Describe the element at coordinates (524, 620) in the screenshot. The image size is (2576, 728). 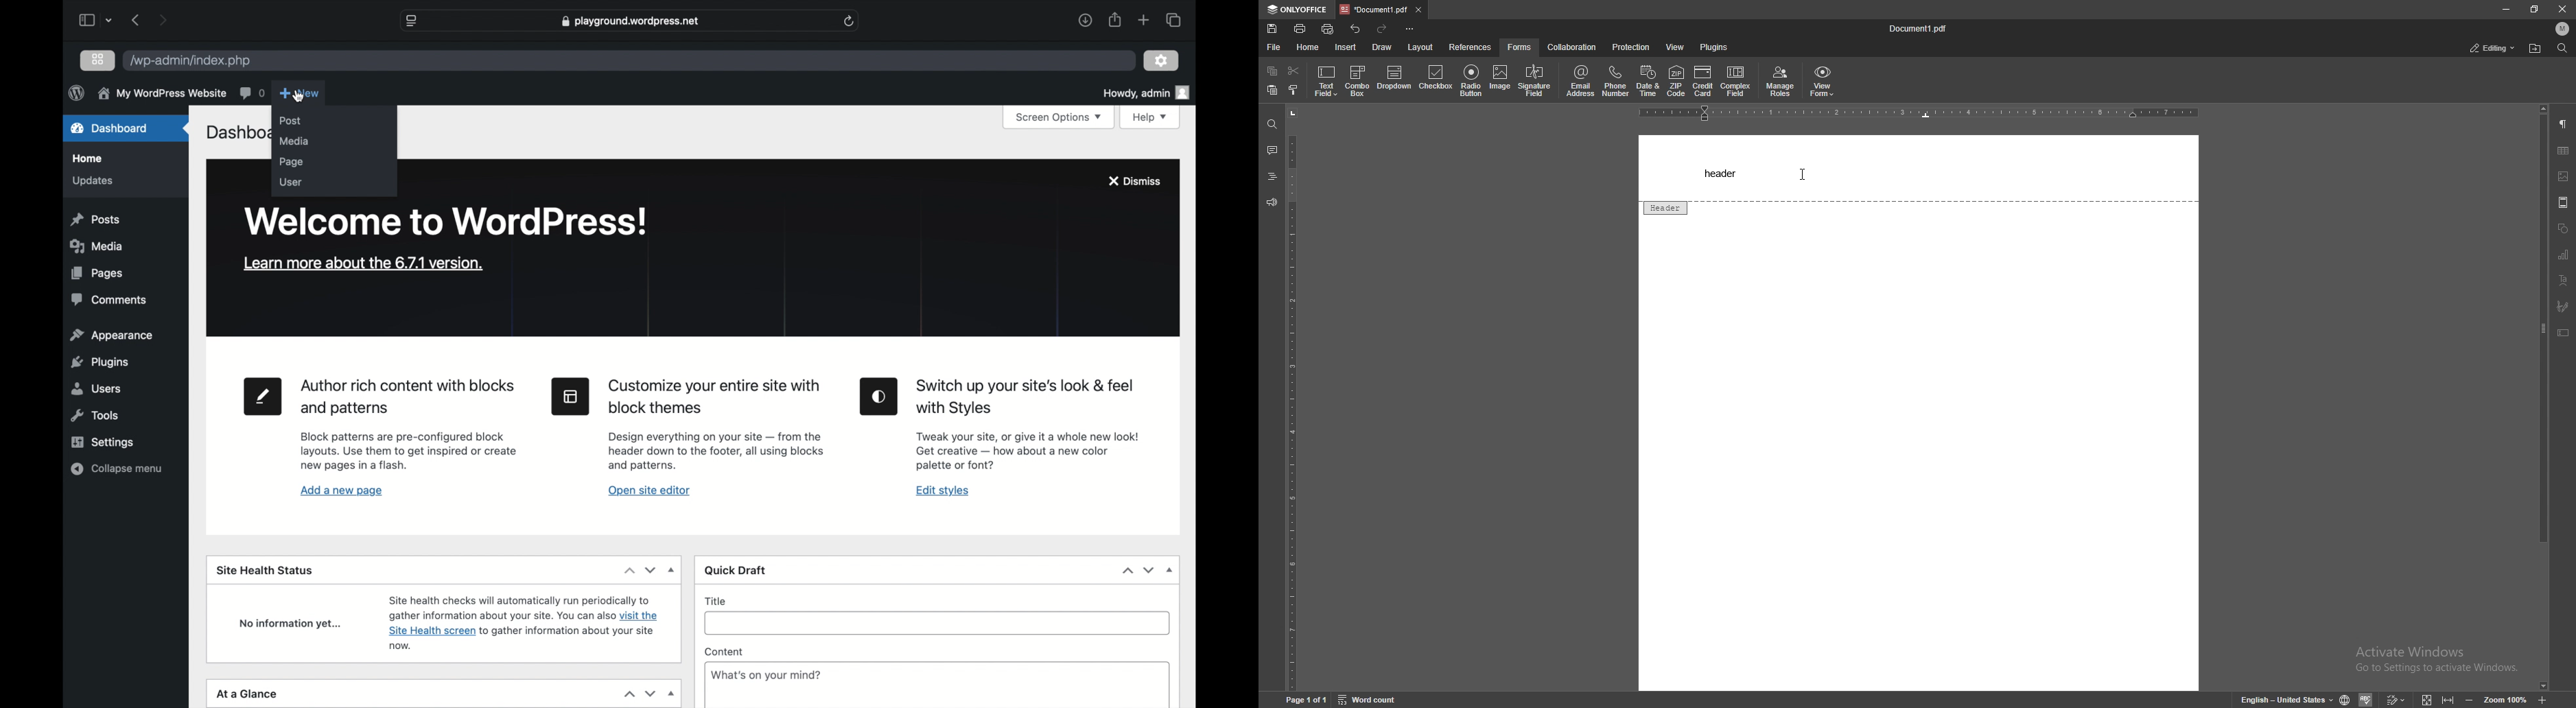
I see `site health check information` at that location.